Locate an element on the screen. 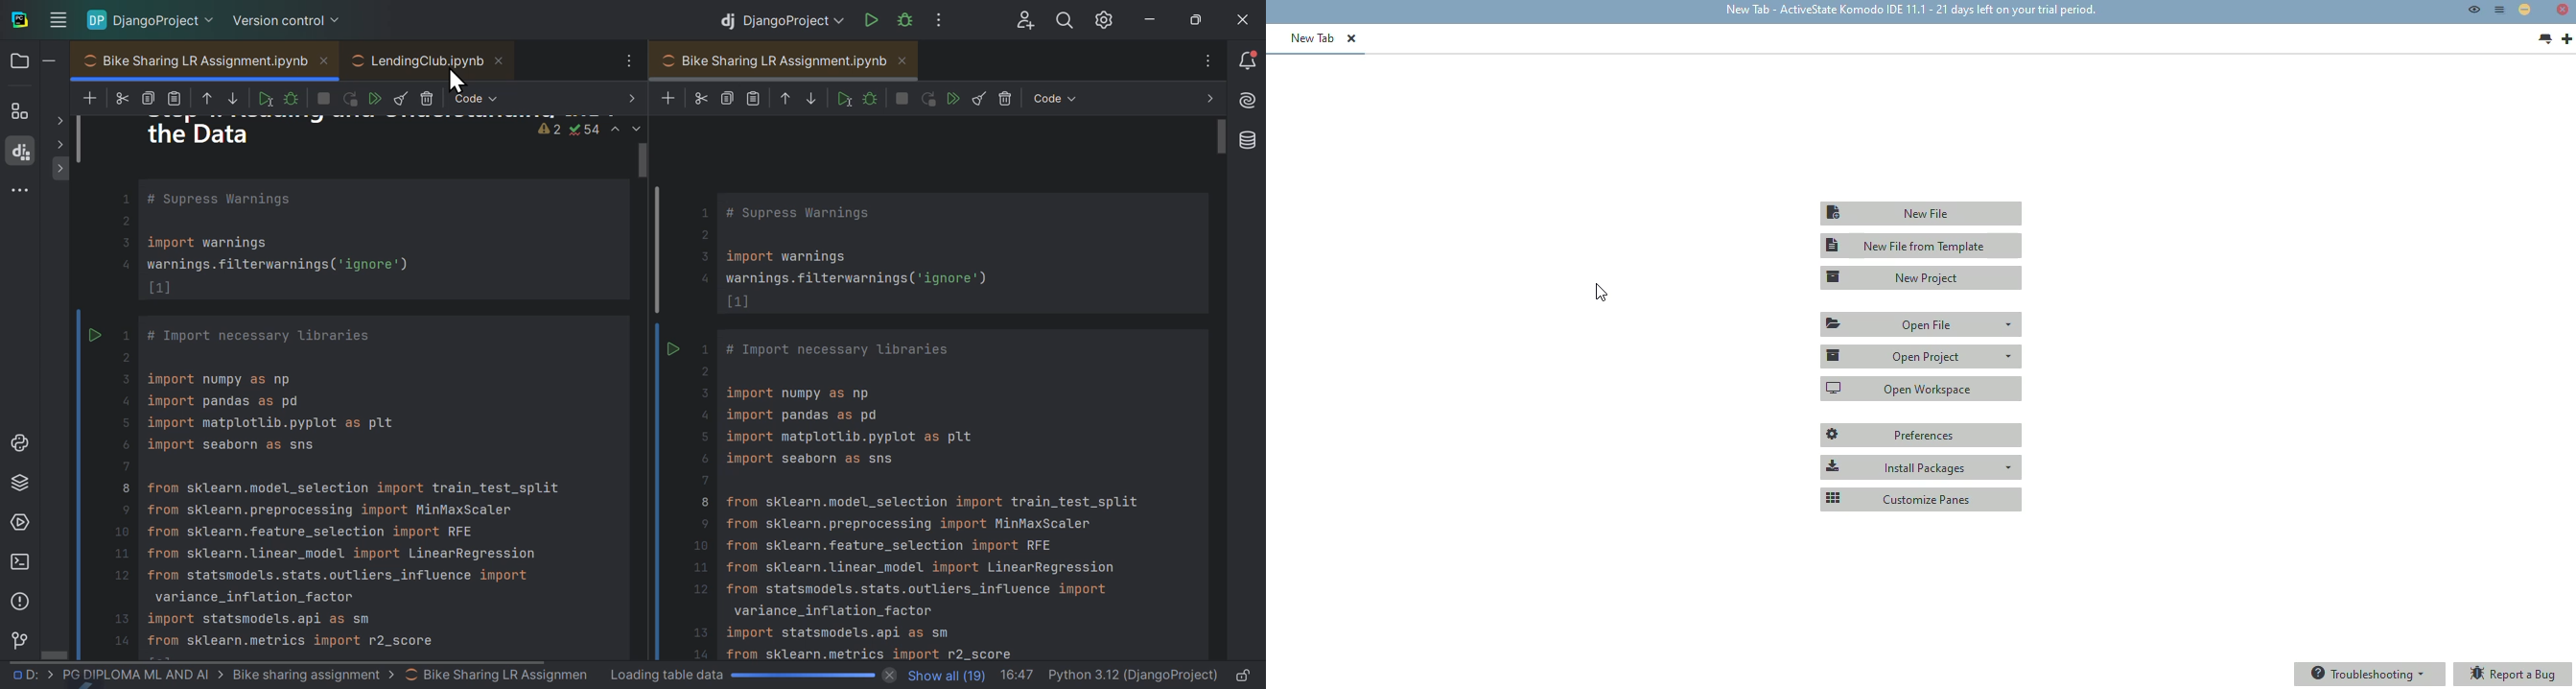  show files is located at coordinates (944, 673).